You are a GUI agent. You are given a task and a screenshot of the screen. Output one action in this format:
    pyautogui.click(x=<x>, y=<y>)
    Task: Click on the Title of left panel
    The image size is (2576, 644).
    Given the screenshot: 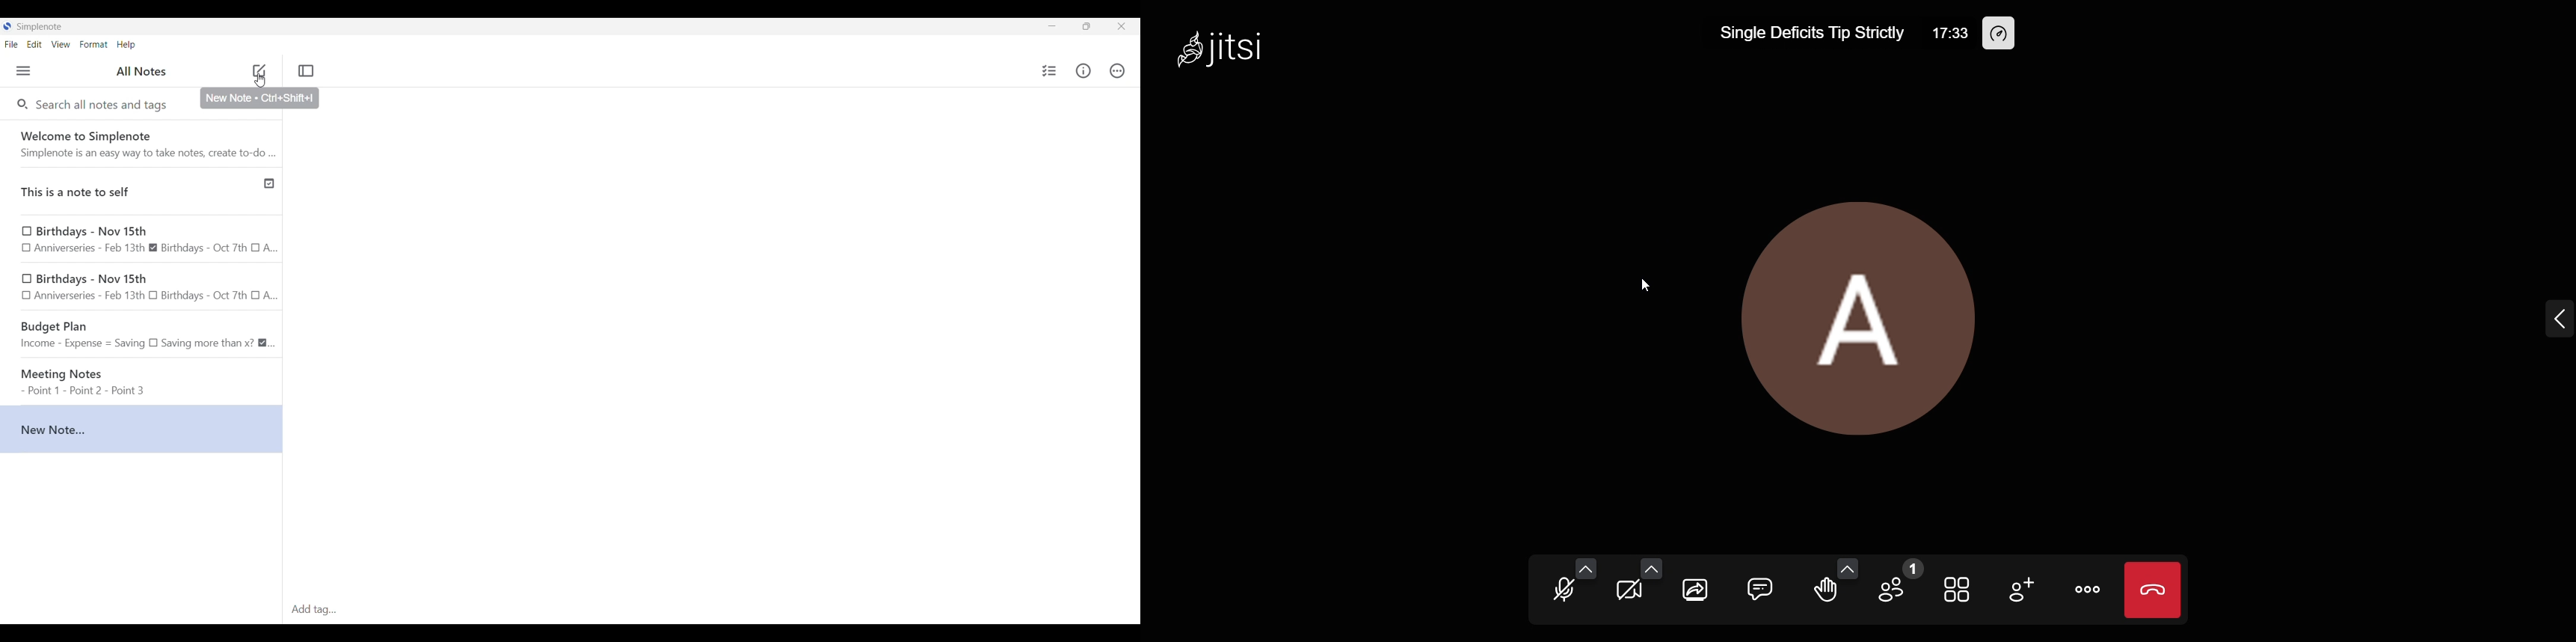 What is the action you would take?
    pyautogui.click(x=141, y=71)
    